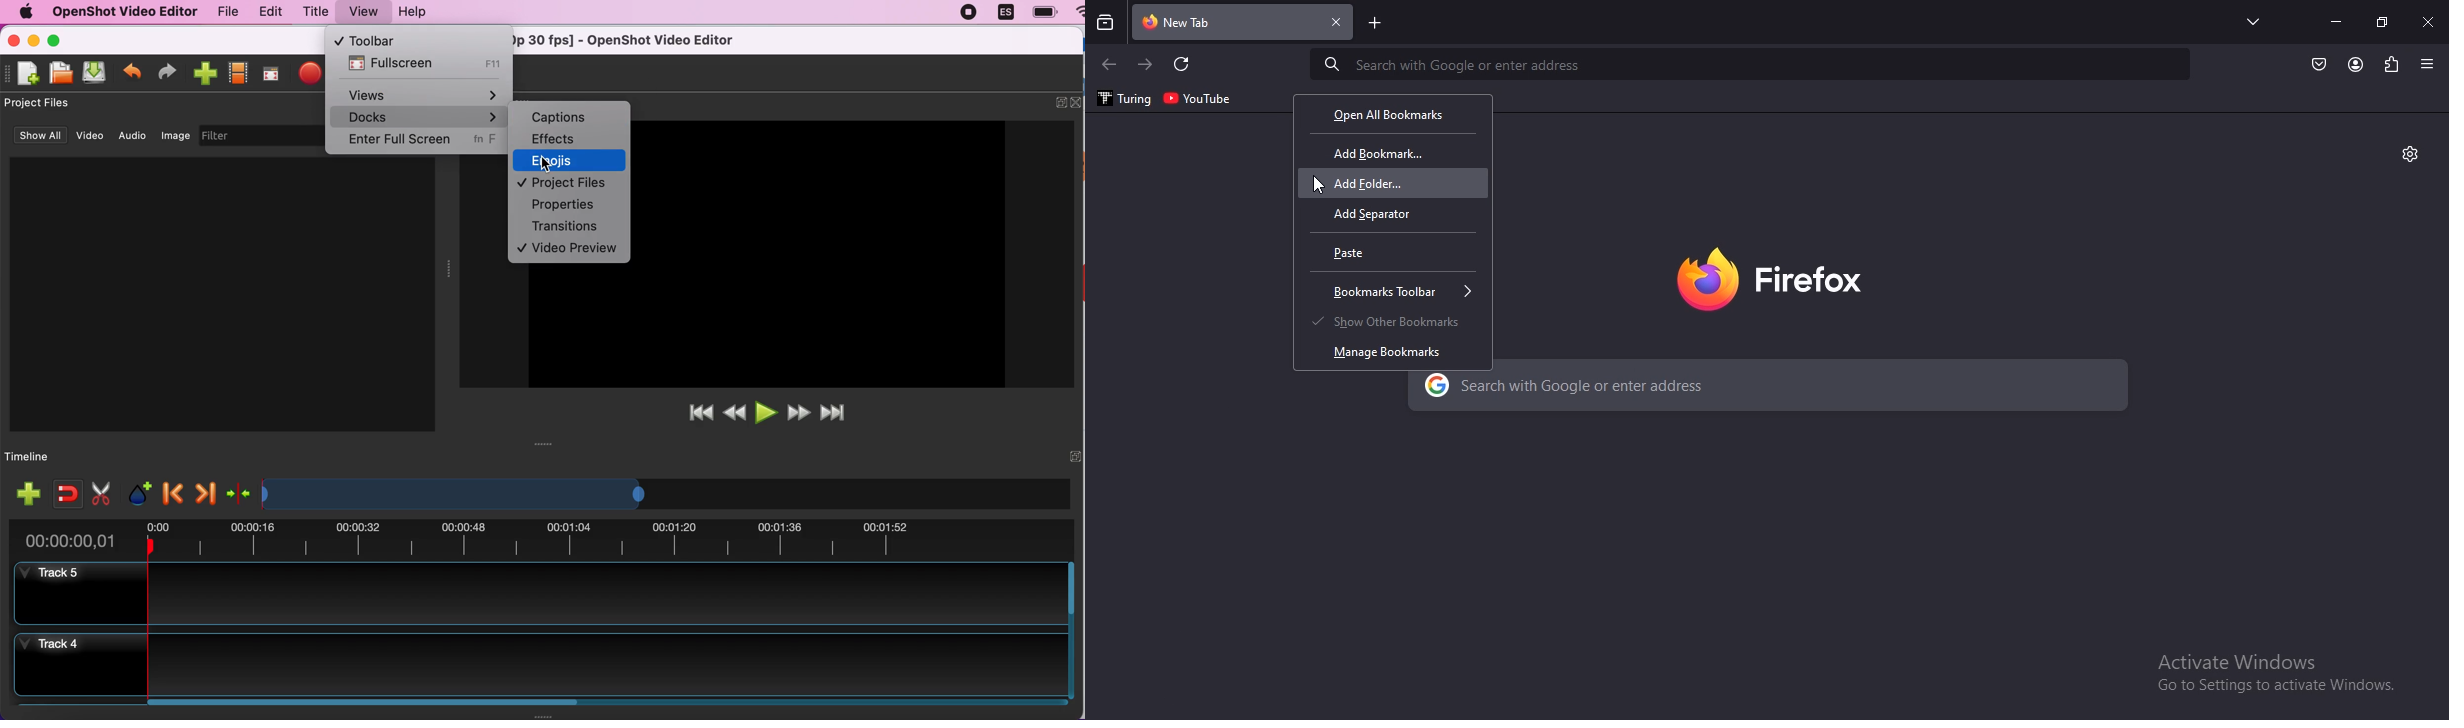 The width and height of the screenshot is (2464, 728). What do you see at coordinates (2319, 65) in the screenshot?
I see `` at bounding box center [2319, 65].